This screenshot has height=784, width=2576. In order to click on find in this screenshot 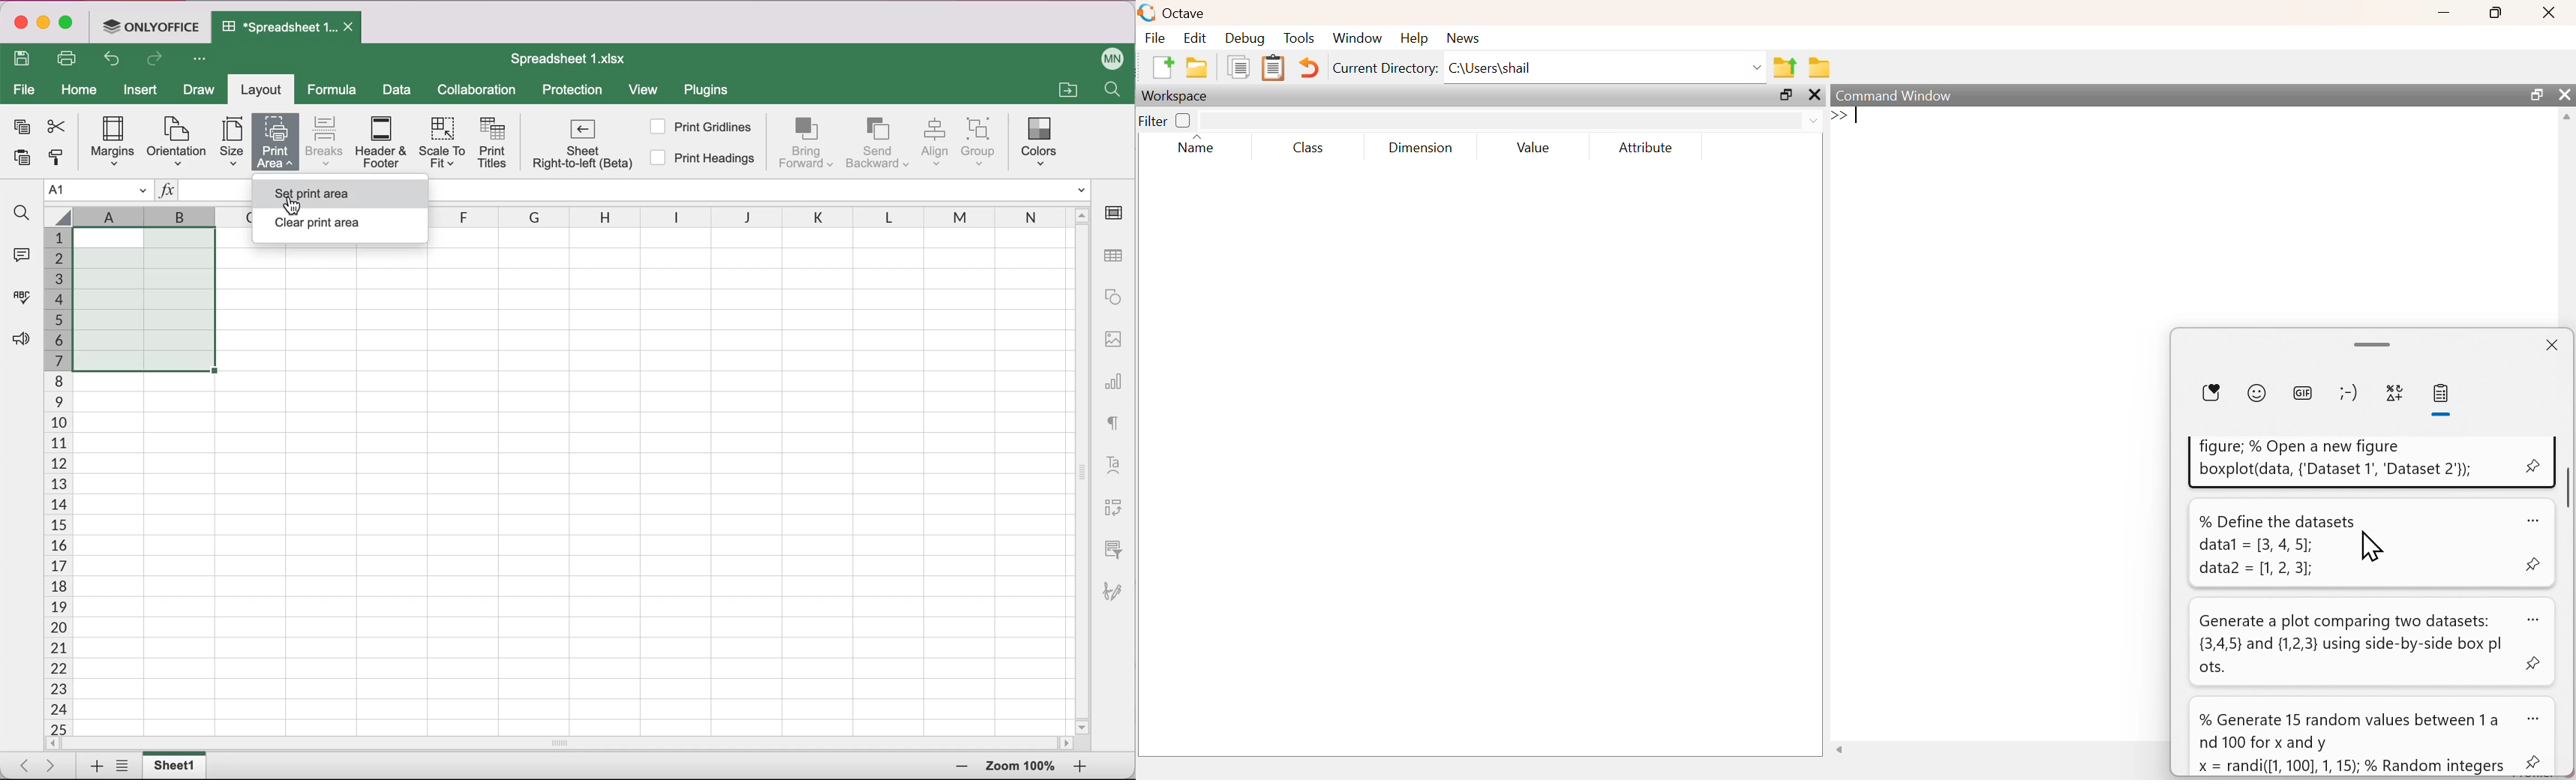, I will do `click(21, 213)`.